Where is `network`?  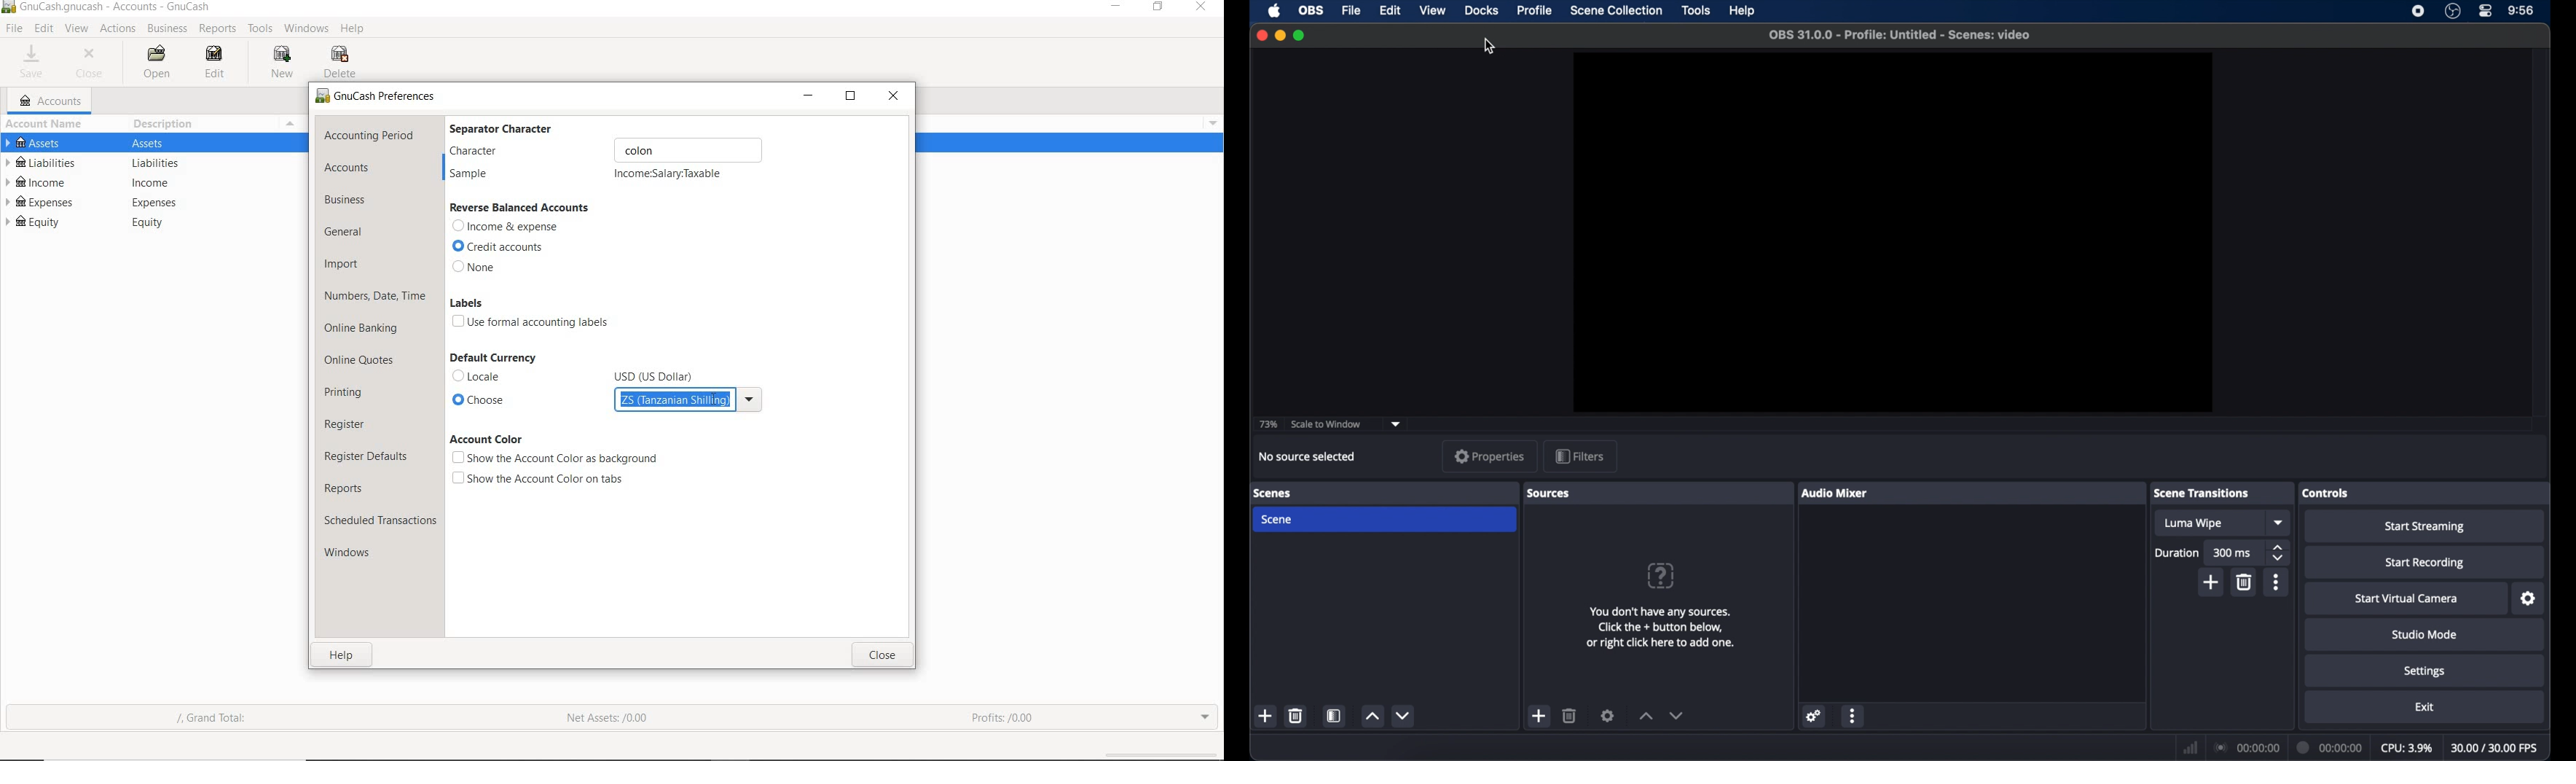
network is located at coordinates (2190, 748).